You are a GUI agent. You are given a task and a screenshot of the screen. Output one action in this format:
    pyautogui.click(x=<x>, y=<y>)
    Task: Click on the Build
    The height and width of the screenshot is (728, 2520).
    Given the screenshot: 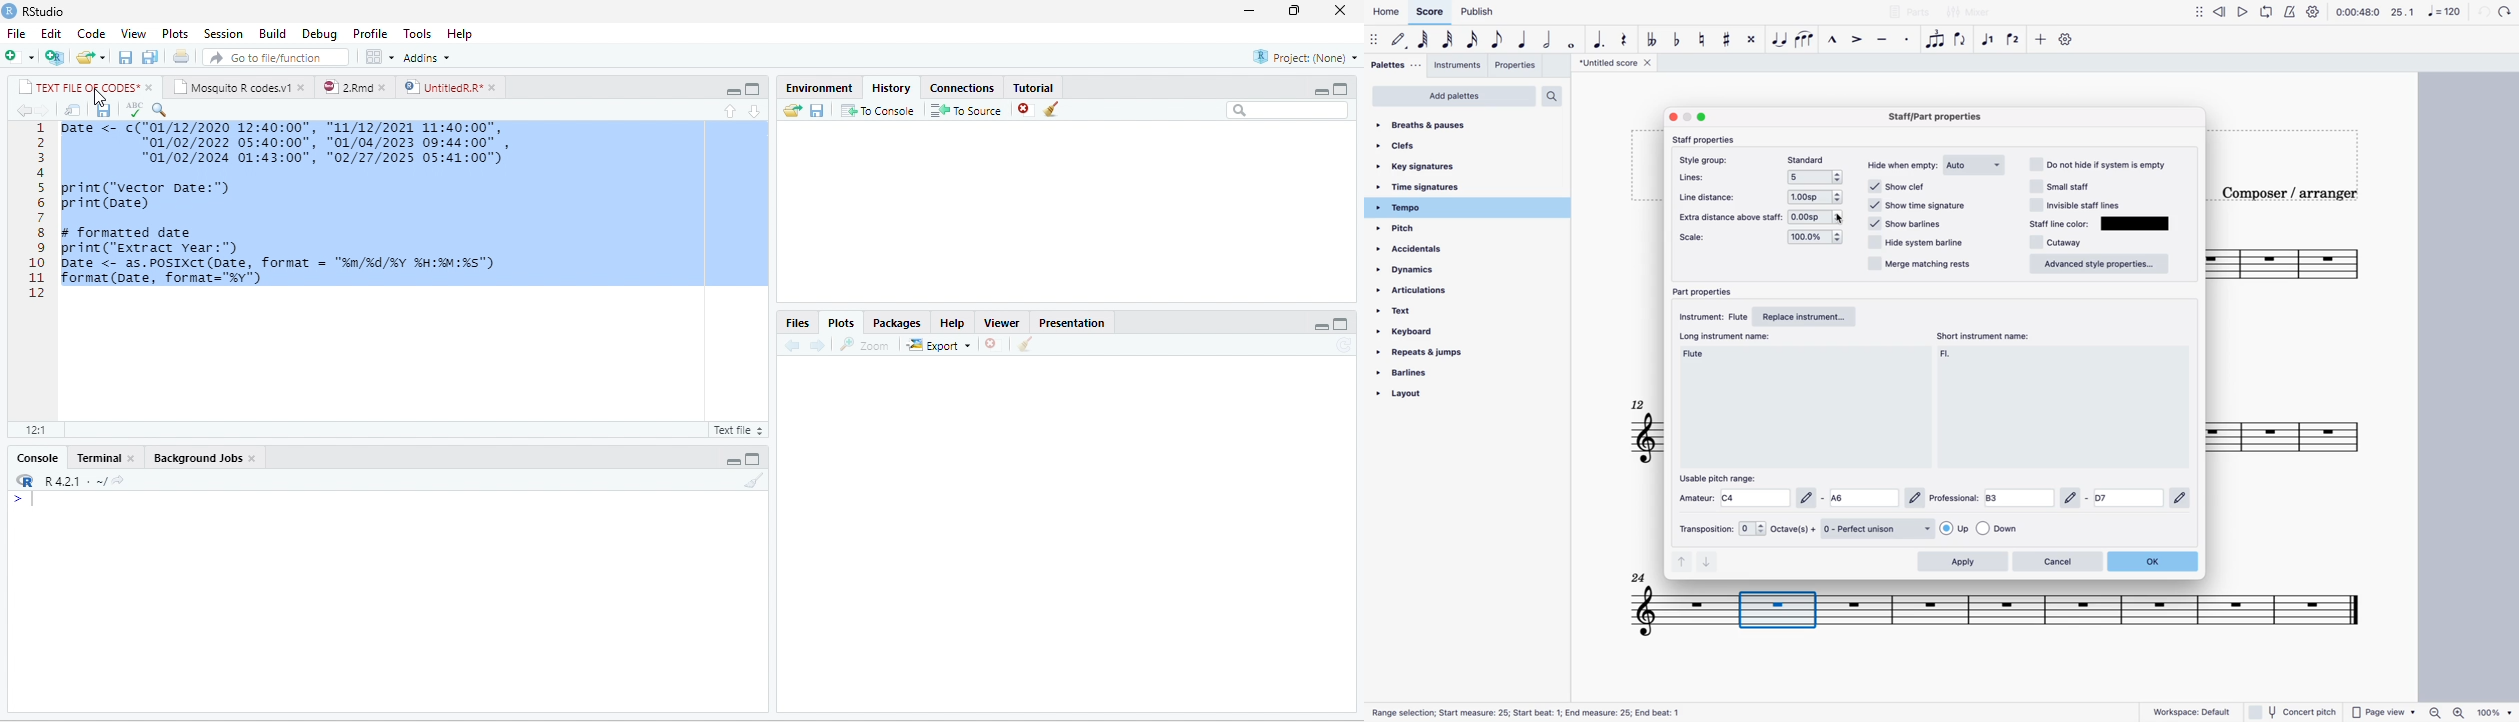 What is the action you would take?
    pyautogui.click(x=273, y=34)
    